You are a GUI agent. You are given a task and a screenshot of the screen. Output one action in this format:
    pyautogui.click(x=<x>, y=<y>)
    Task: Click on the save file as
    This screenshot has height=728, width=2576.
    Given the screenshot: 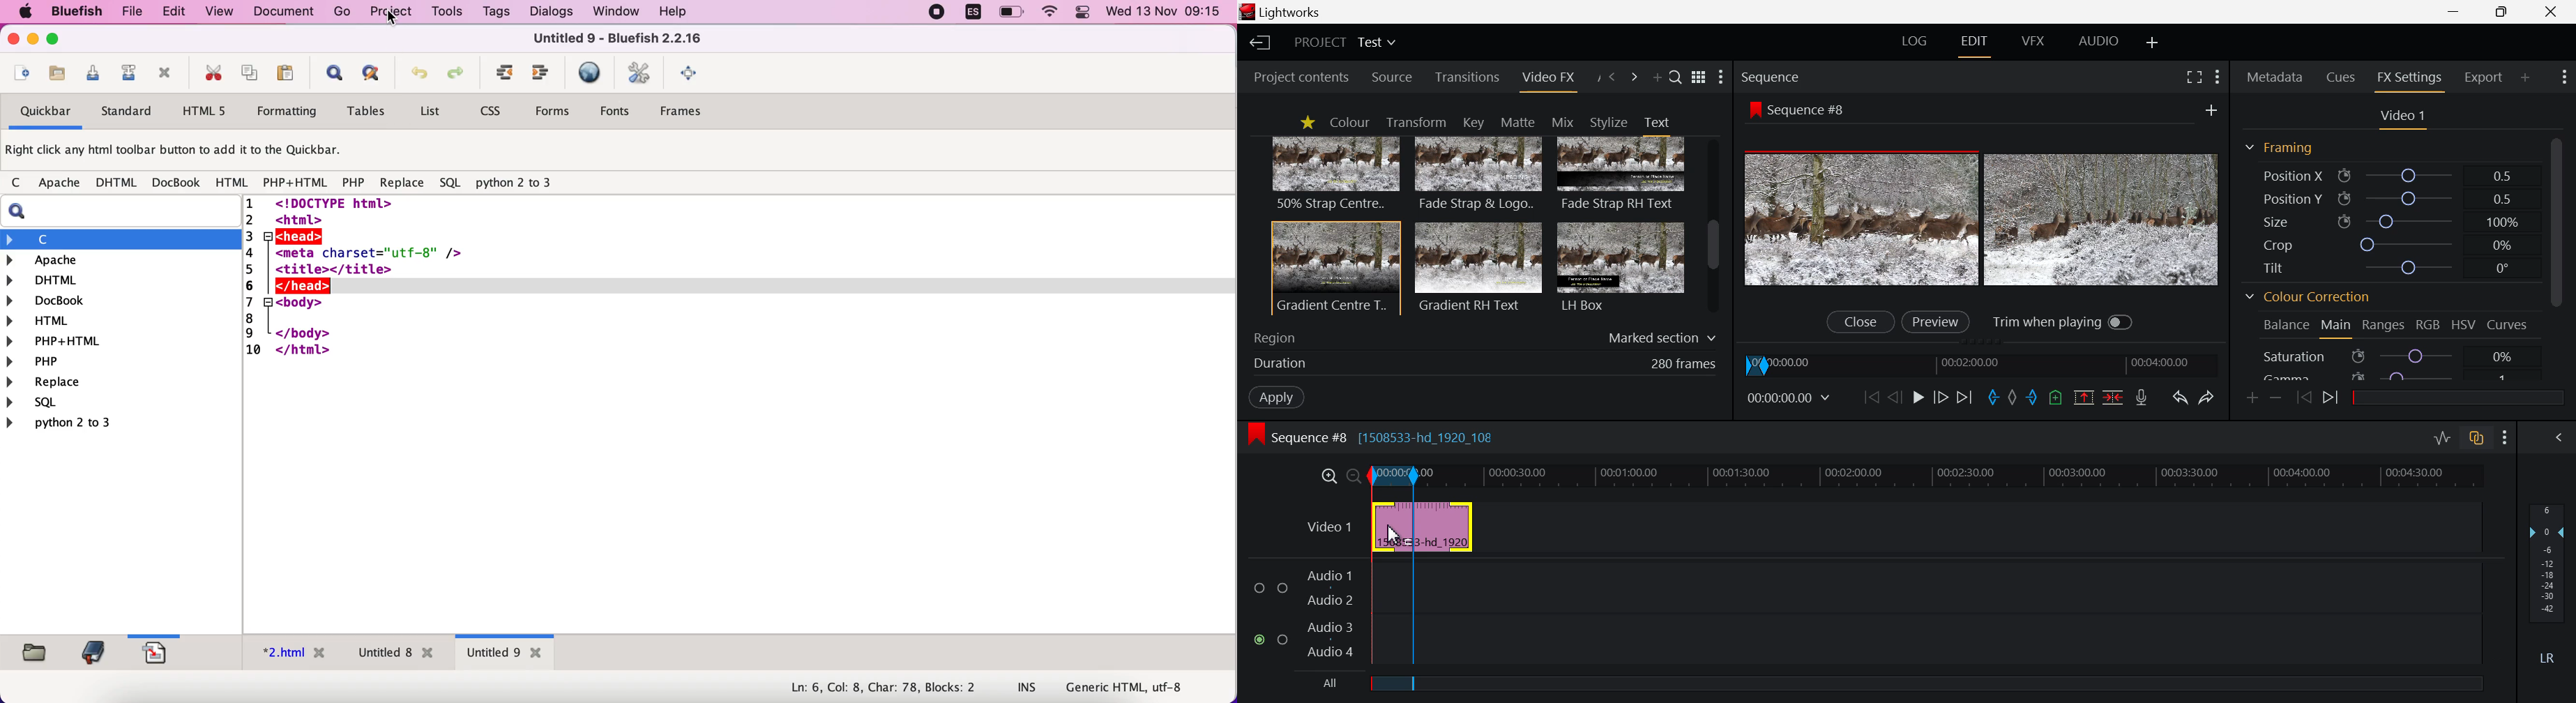 What is the action you would take?
    pyautogui.click(x=126, y=75)
    